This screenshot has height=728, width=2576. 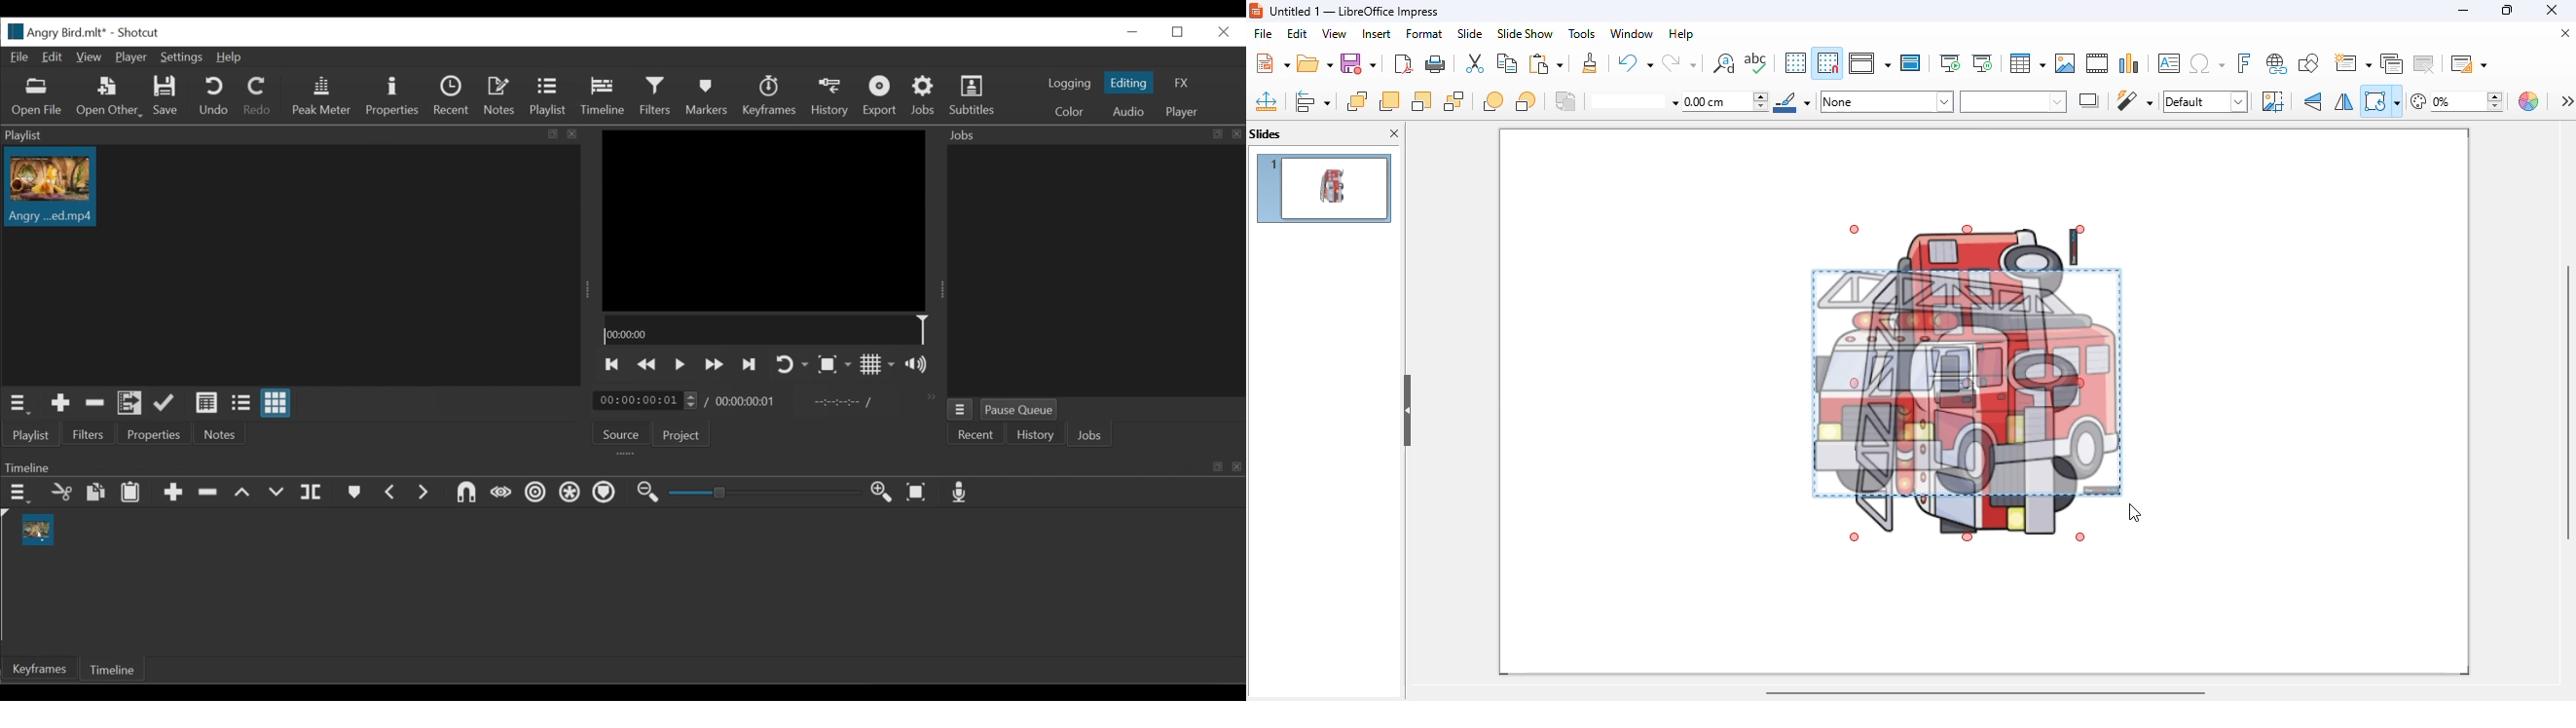 What do you see at coordinates (166, 95) in the screenshot?
I see `Save` at bounding box center [166, 95].